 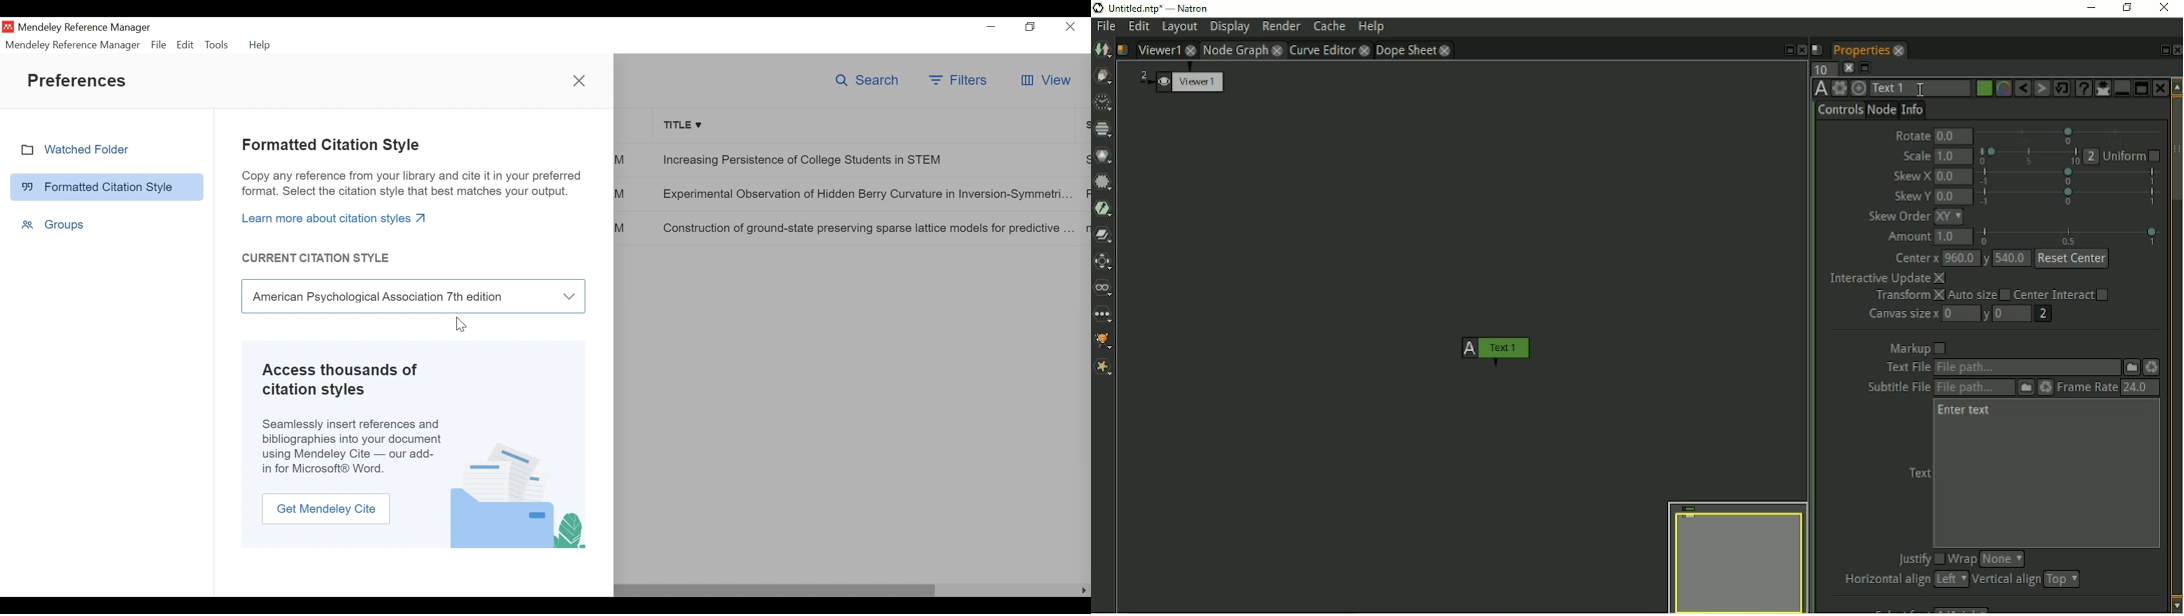 I want to click on Seamlessly insert references and bibliographies into your document using Mendeley Cite — our add-in for Microsoft® Word, so click(x=353, y=447).